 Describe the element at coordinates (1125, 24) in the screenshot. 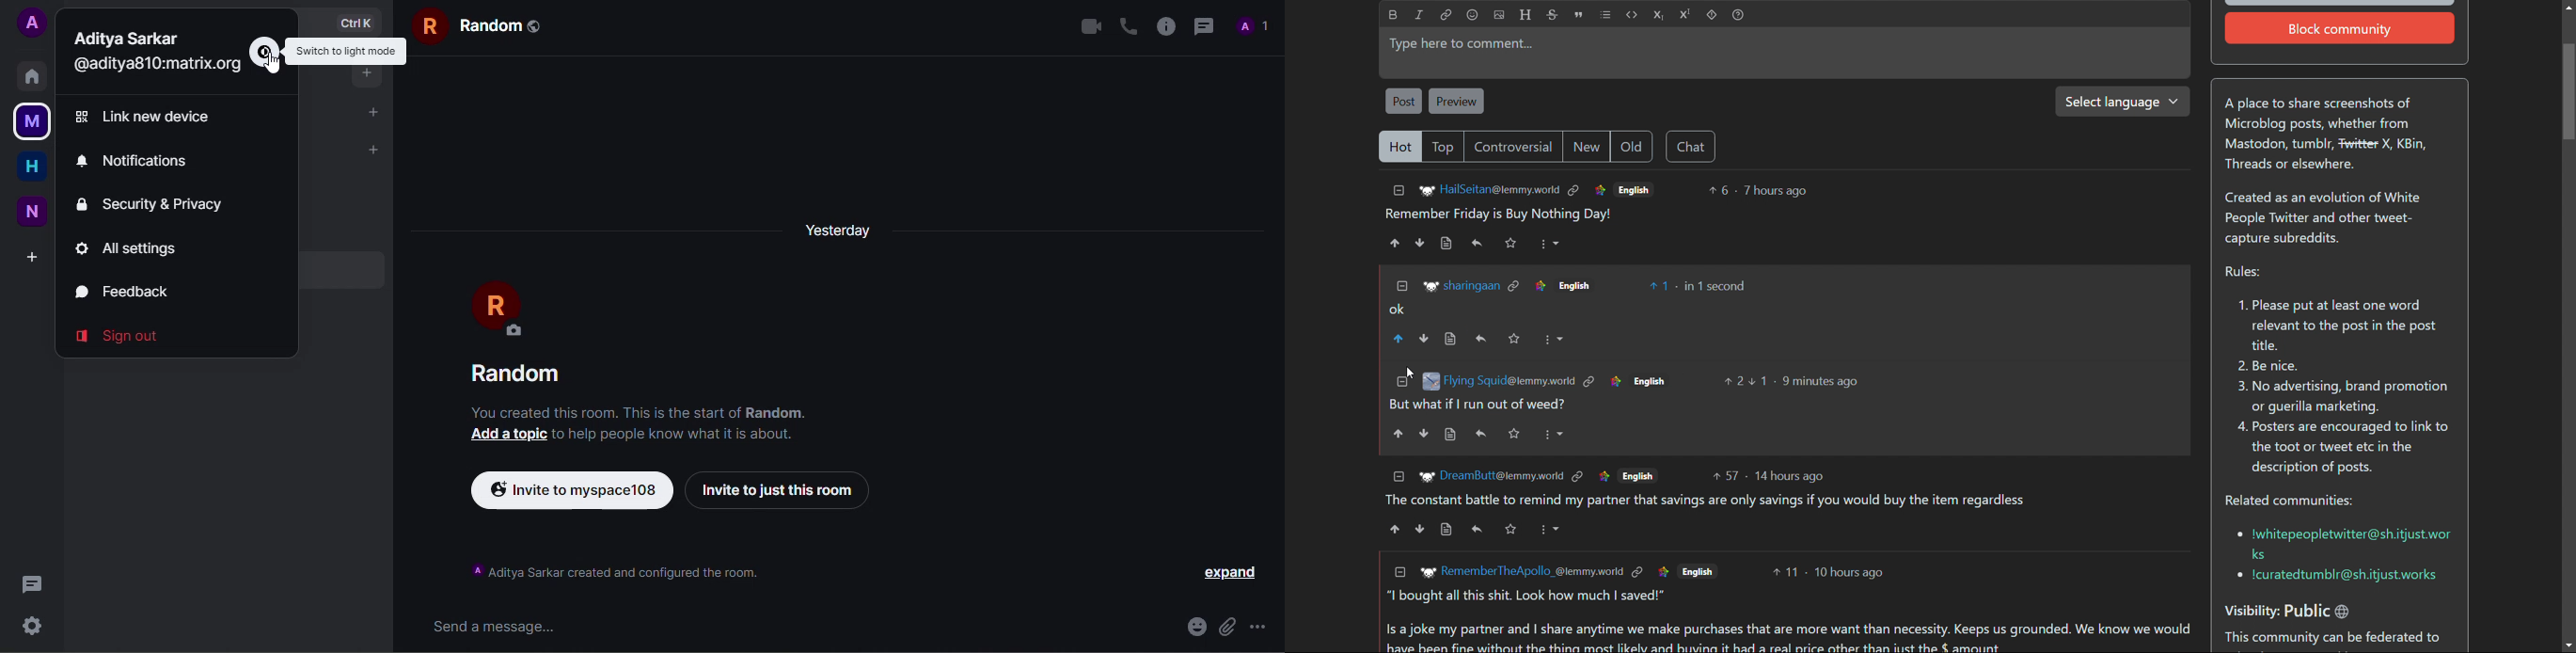

I see `voice call` at that location.